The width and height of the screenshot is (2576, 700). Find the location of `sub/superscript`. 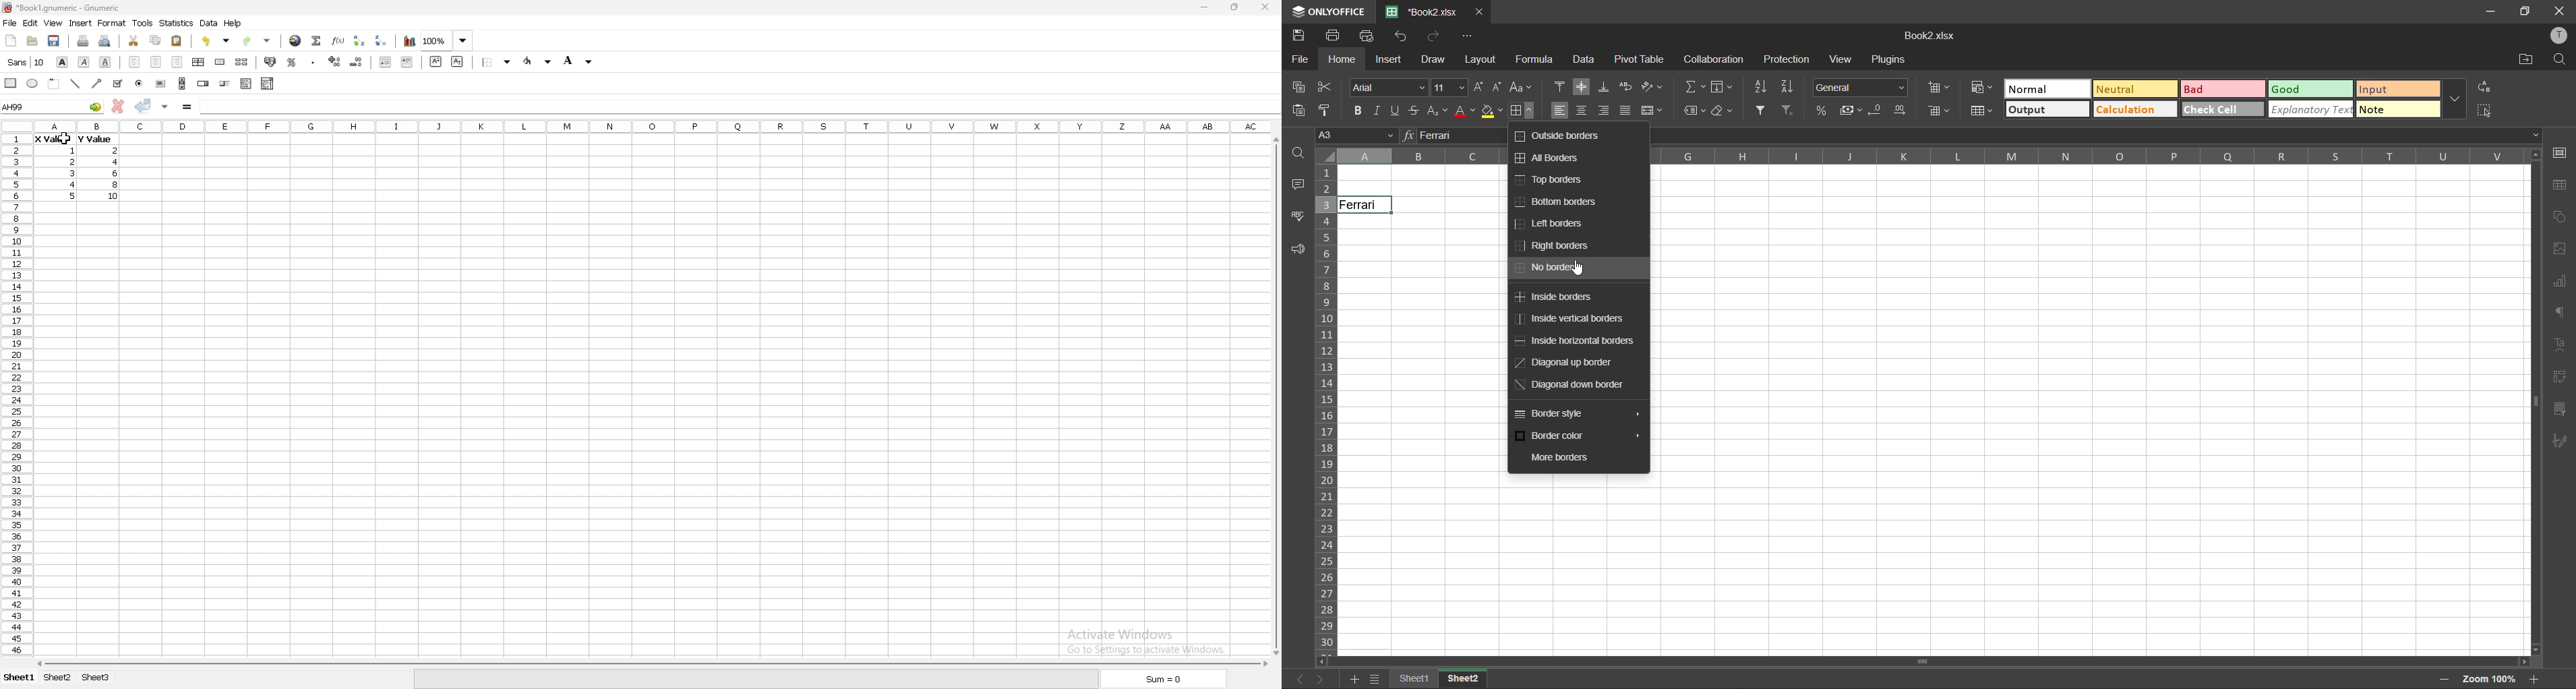

sub/superscript is located at coordinates (1437, 112).